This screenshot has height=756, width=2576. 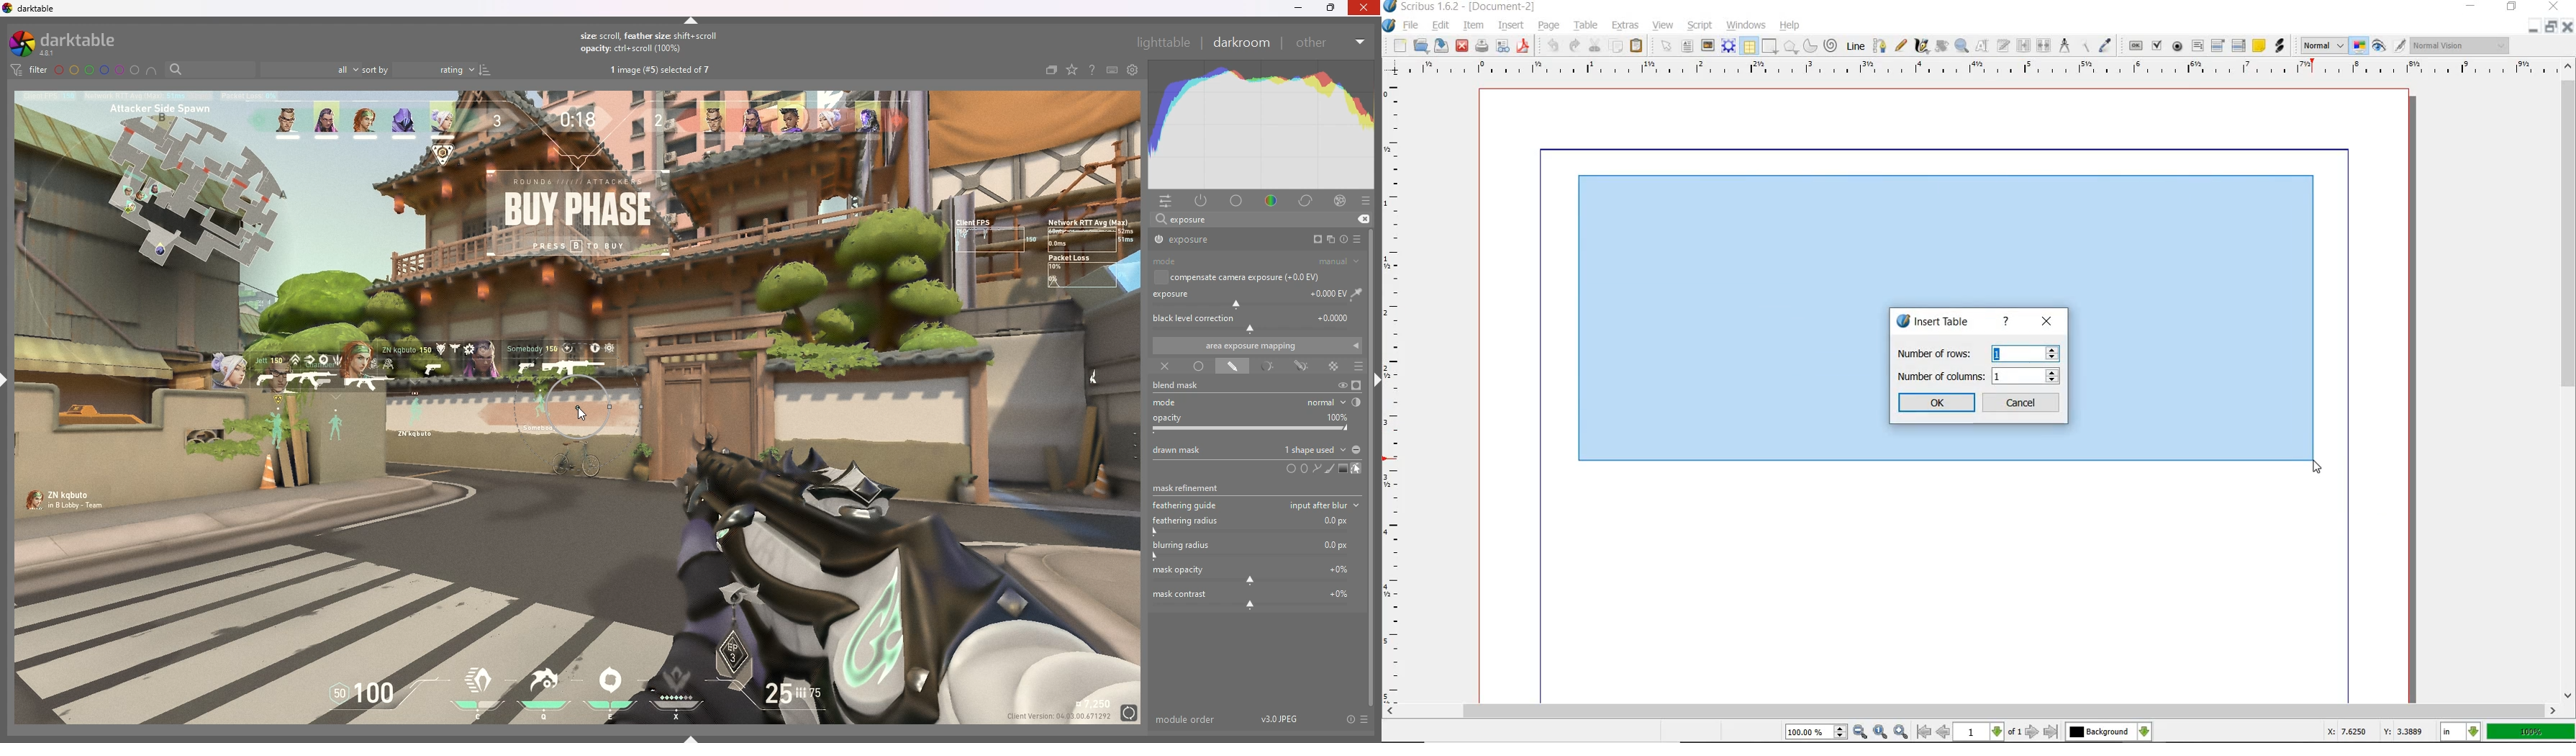 What do you see at coordinates (1988, 69) in the screenshot?
I see `ruler` at bounding box center [1988, 69].